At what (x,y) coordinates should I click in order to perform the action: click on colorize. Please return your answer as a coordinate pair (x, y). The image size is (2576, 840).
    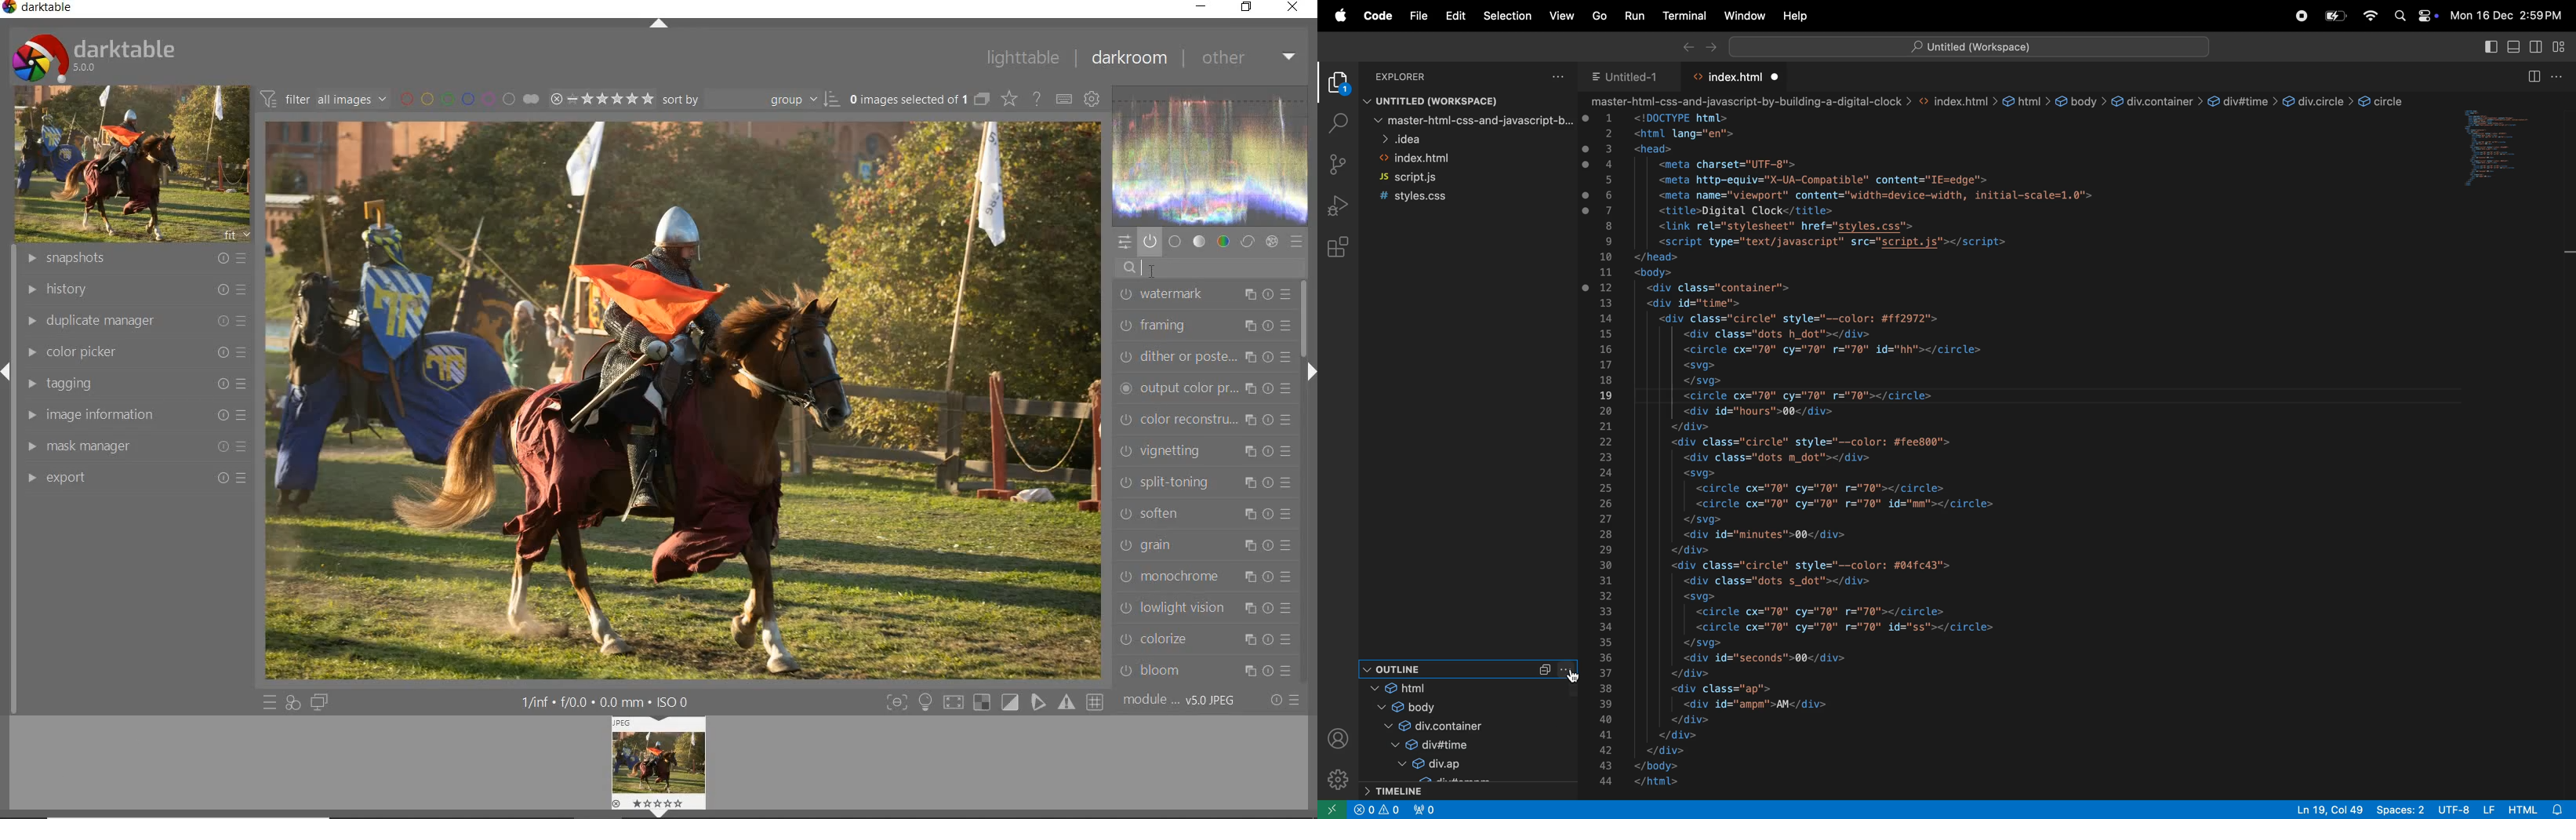
    Looking at the image, I should click on (1206, 639).